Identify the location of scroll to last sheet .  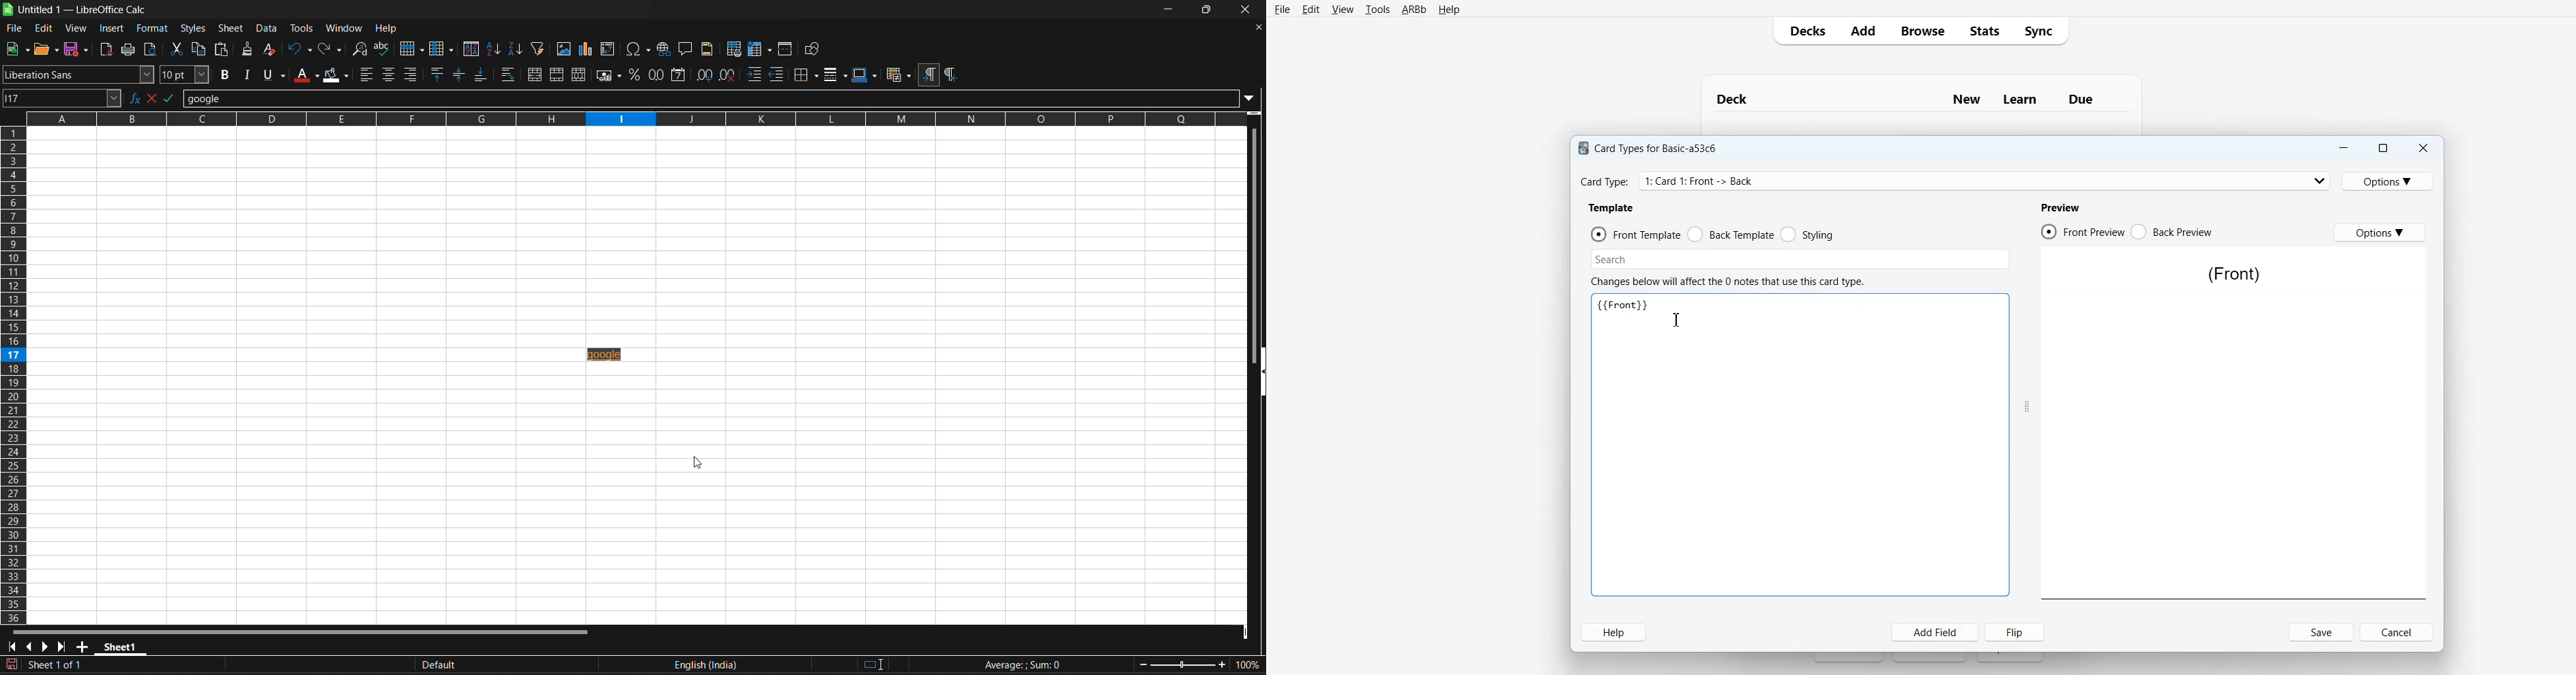
(61, 647).